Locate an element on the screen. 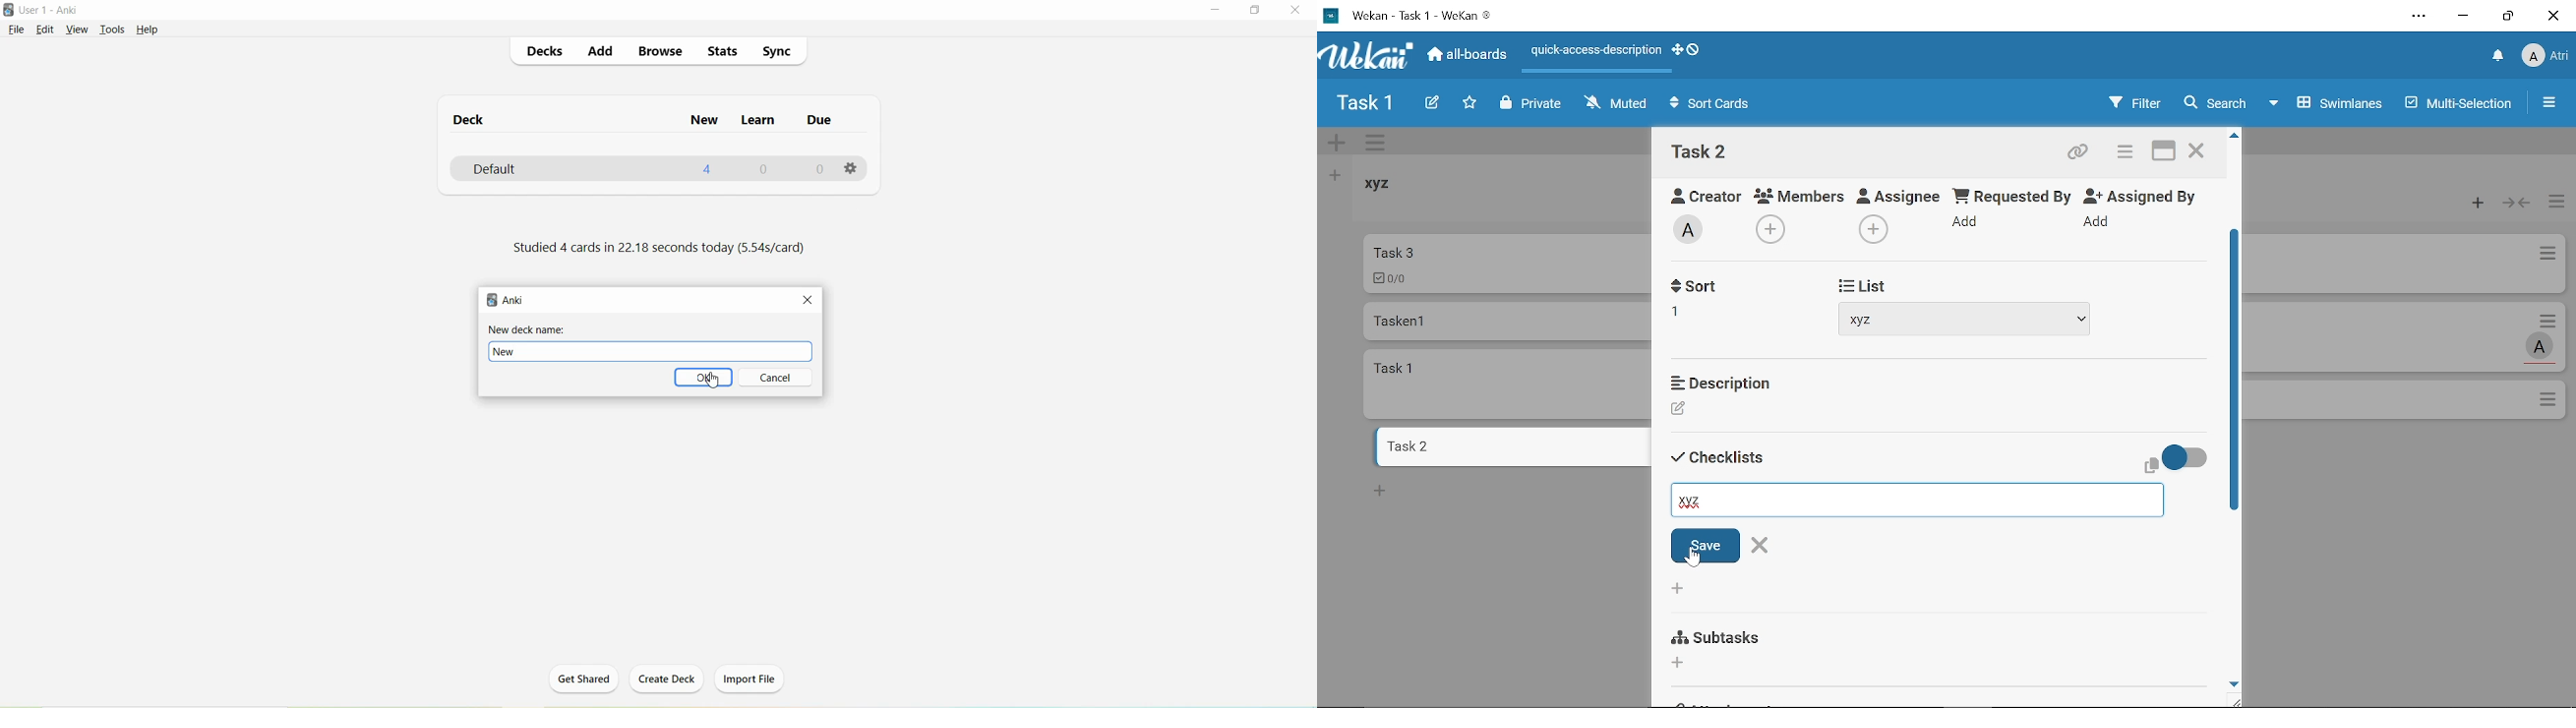 This screenshot has height=728, width=2576. Requested By is located at coordinates (2012, 195).